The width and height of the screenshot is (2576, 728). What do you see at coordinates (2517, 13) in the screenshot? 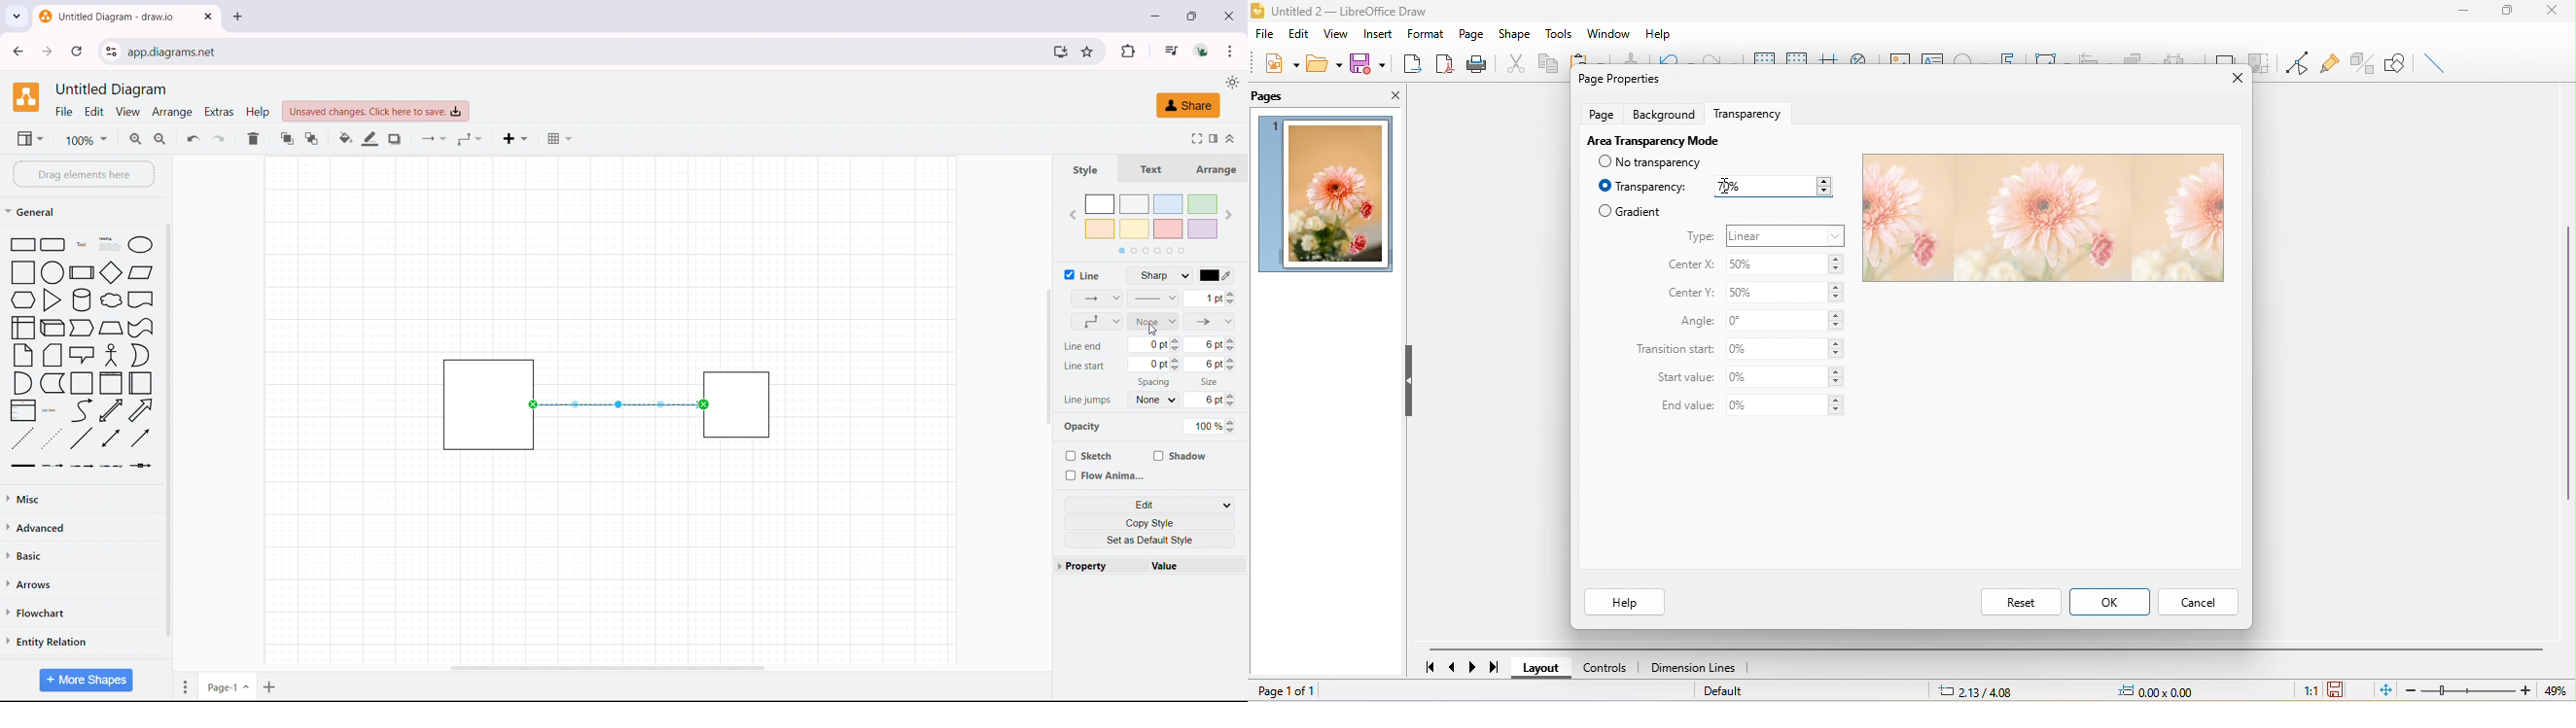
I see `maximize` at bounding box center [2517, 13].